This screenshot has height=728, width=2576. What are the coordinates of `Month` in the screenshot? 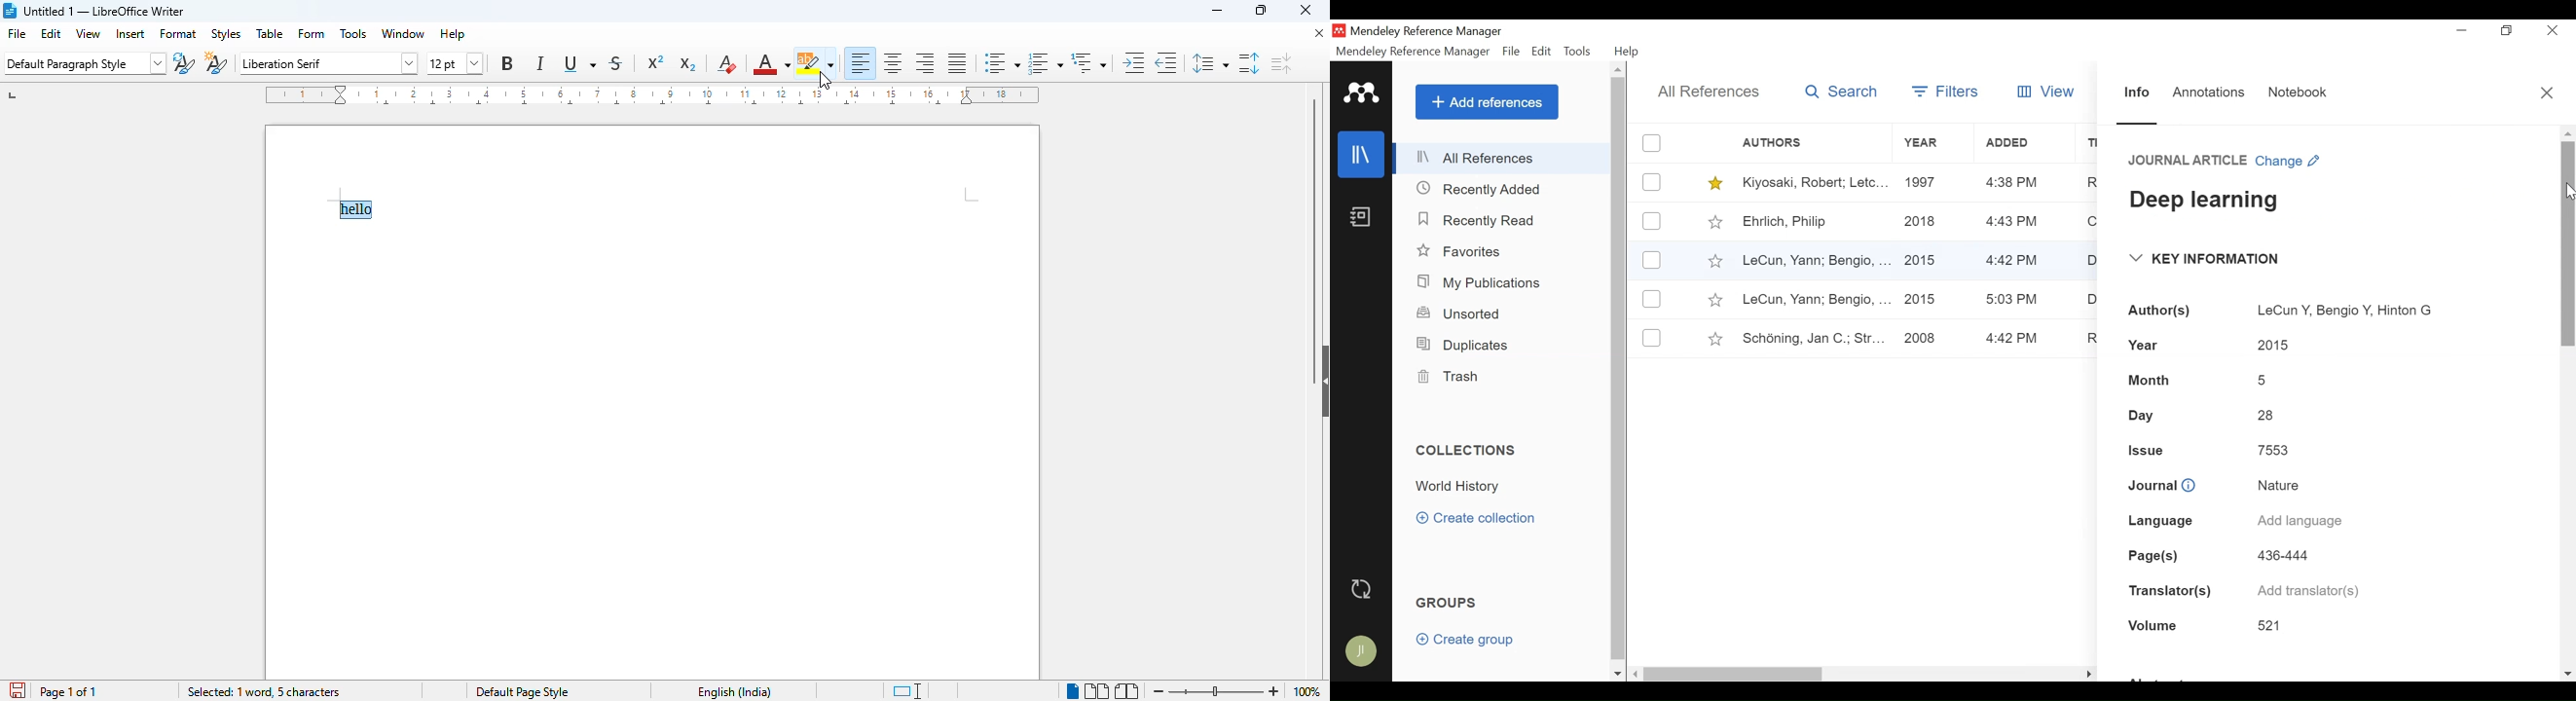 It's located at (2155, 381).